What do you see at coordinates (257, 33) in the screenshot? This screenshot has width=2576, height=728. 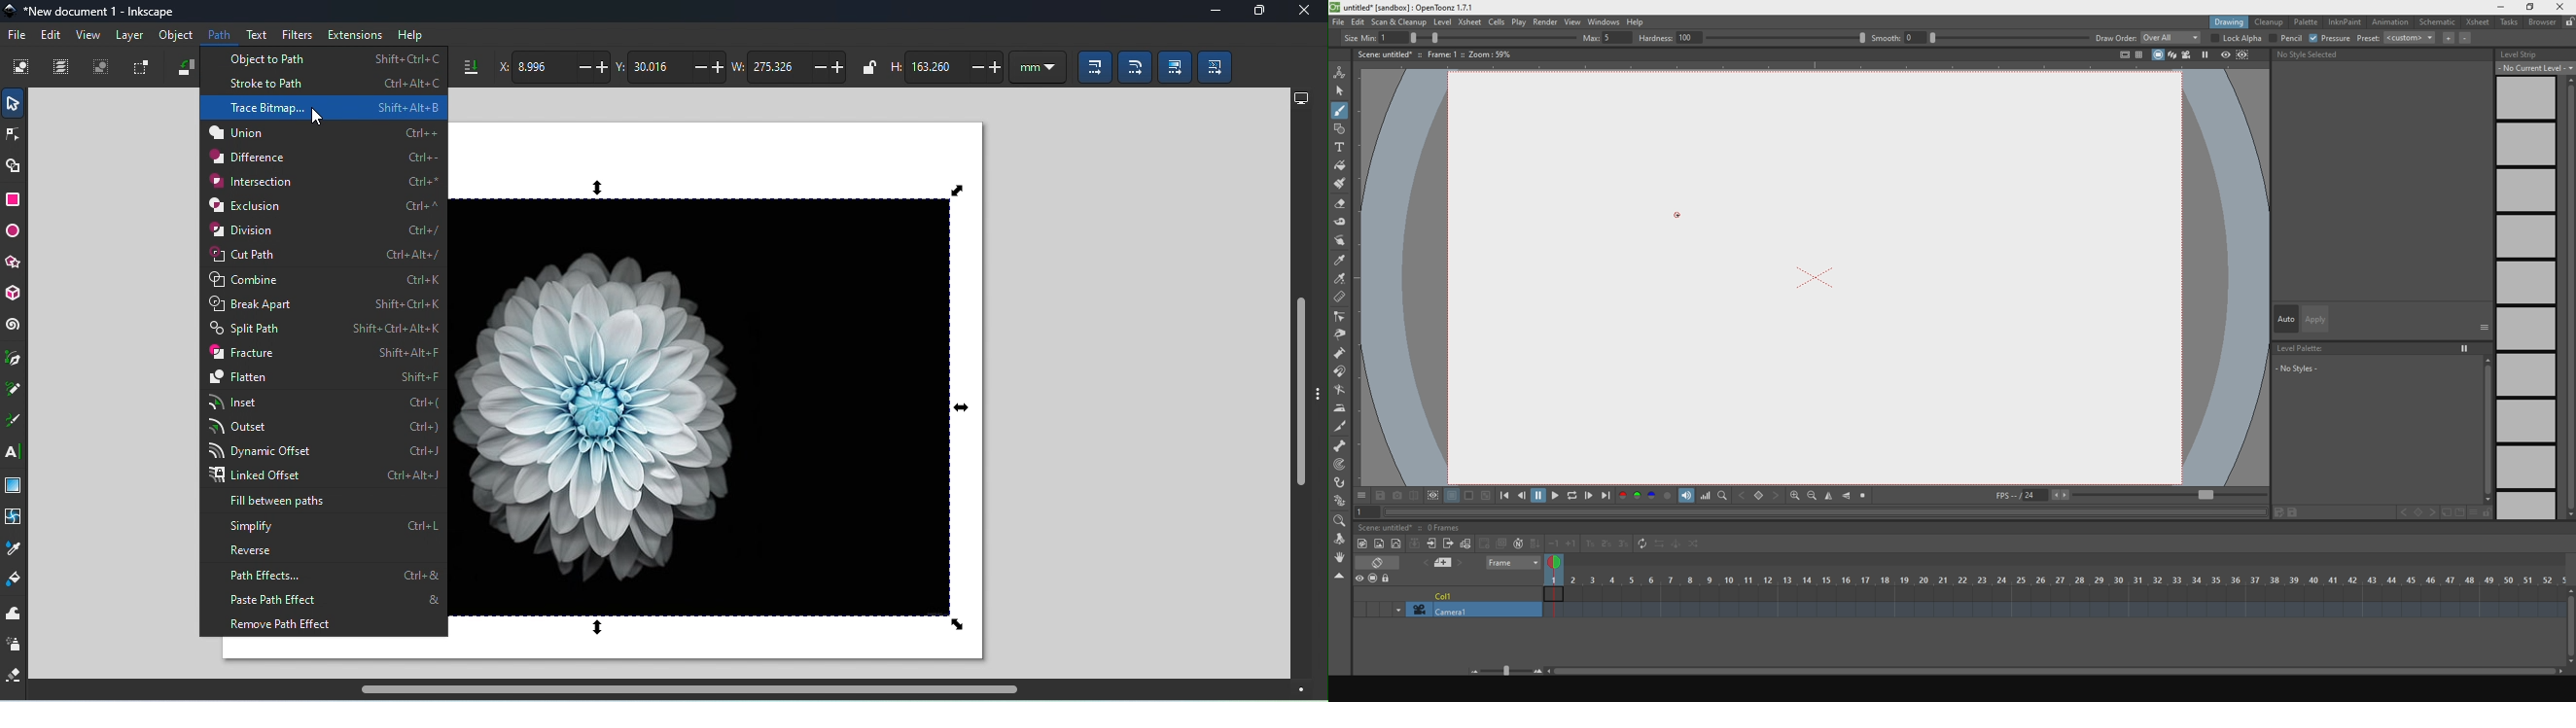 I see `Text` at bounding box center [257, 33].